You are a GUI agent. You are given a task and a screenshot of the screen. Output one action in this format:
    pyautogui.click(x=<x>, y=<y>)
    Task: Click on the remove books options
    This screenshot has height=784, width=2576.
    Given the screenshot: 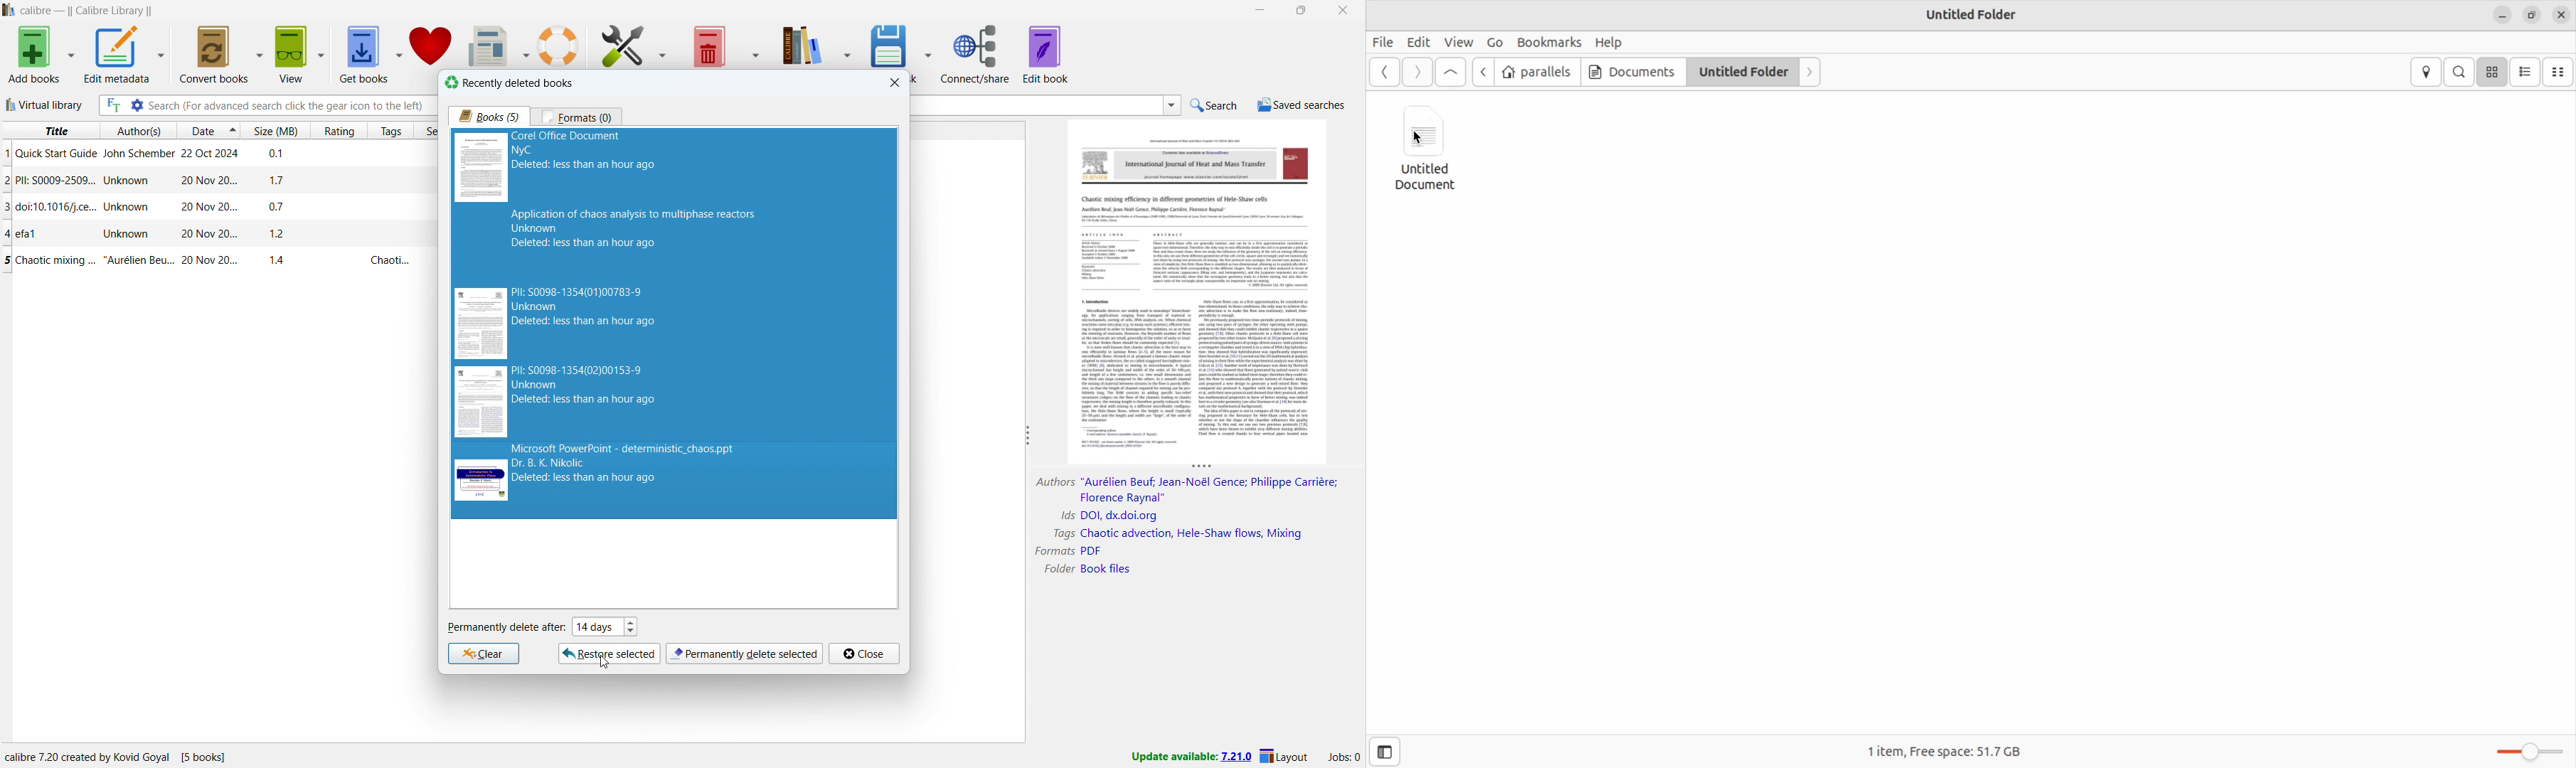 What is the action you would take?
    pyautogui.click(x=754, y=43)
    